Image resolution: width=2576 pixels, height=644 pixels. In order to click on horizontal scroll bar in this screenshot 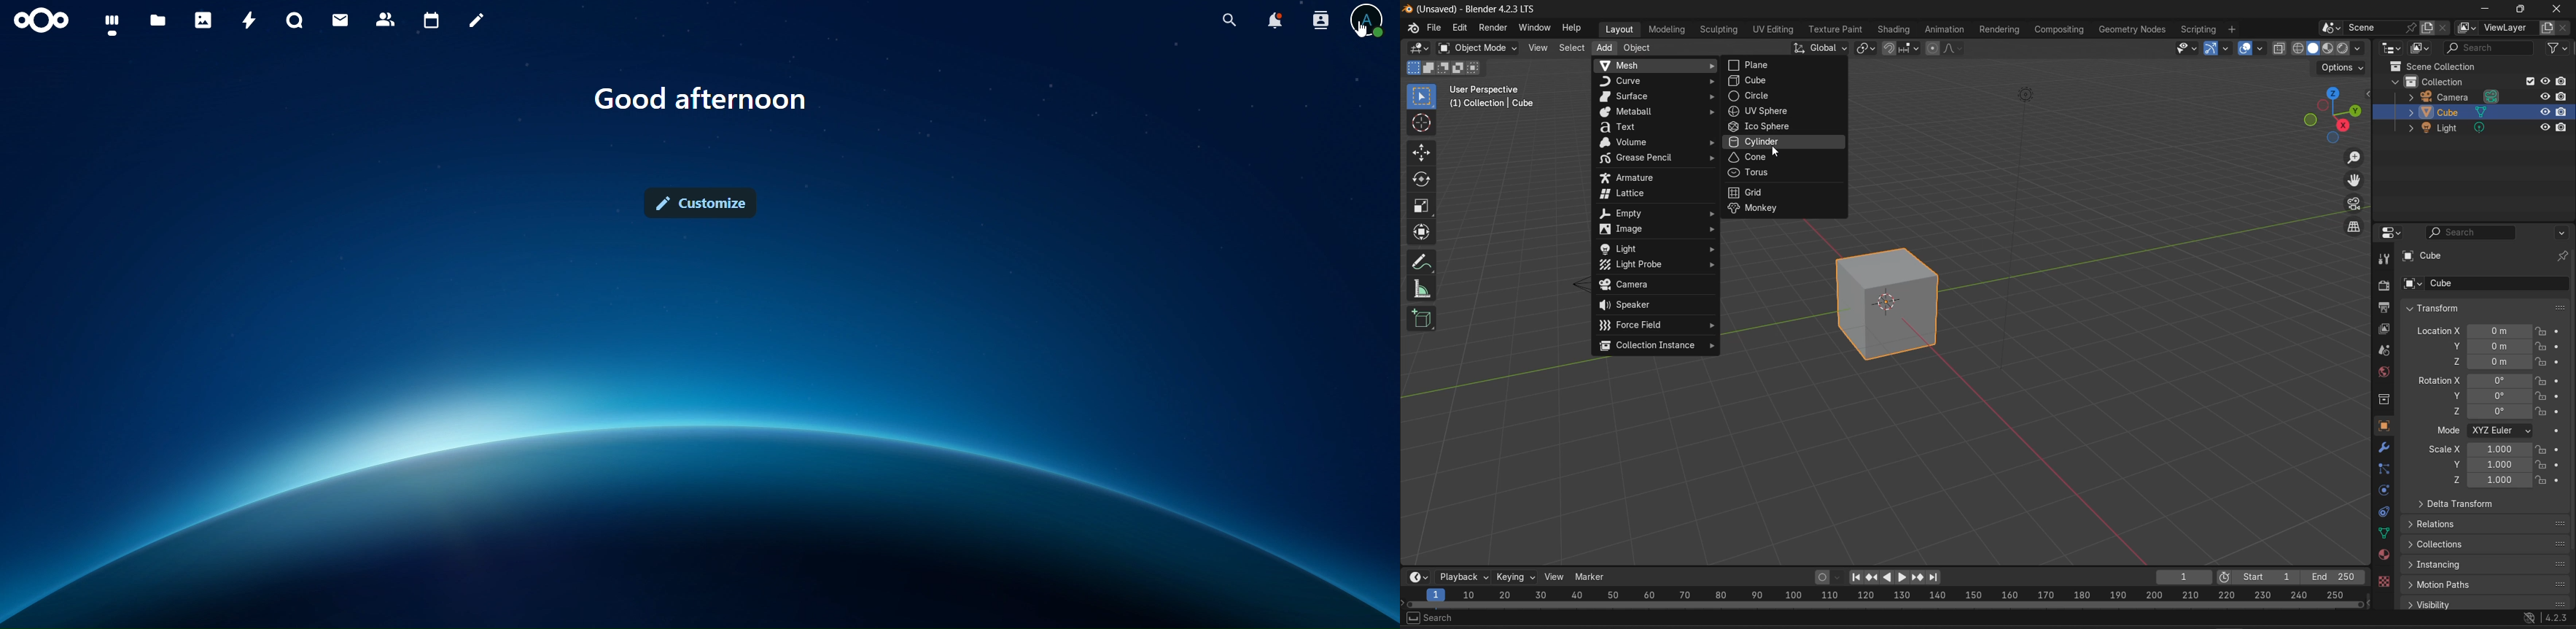, I will do `click(1884, 604)`.